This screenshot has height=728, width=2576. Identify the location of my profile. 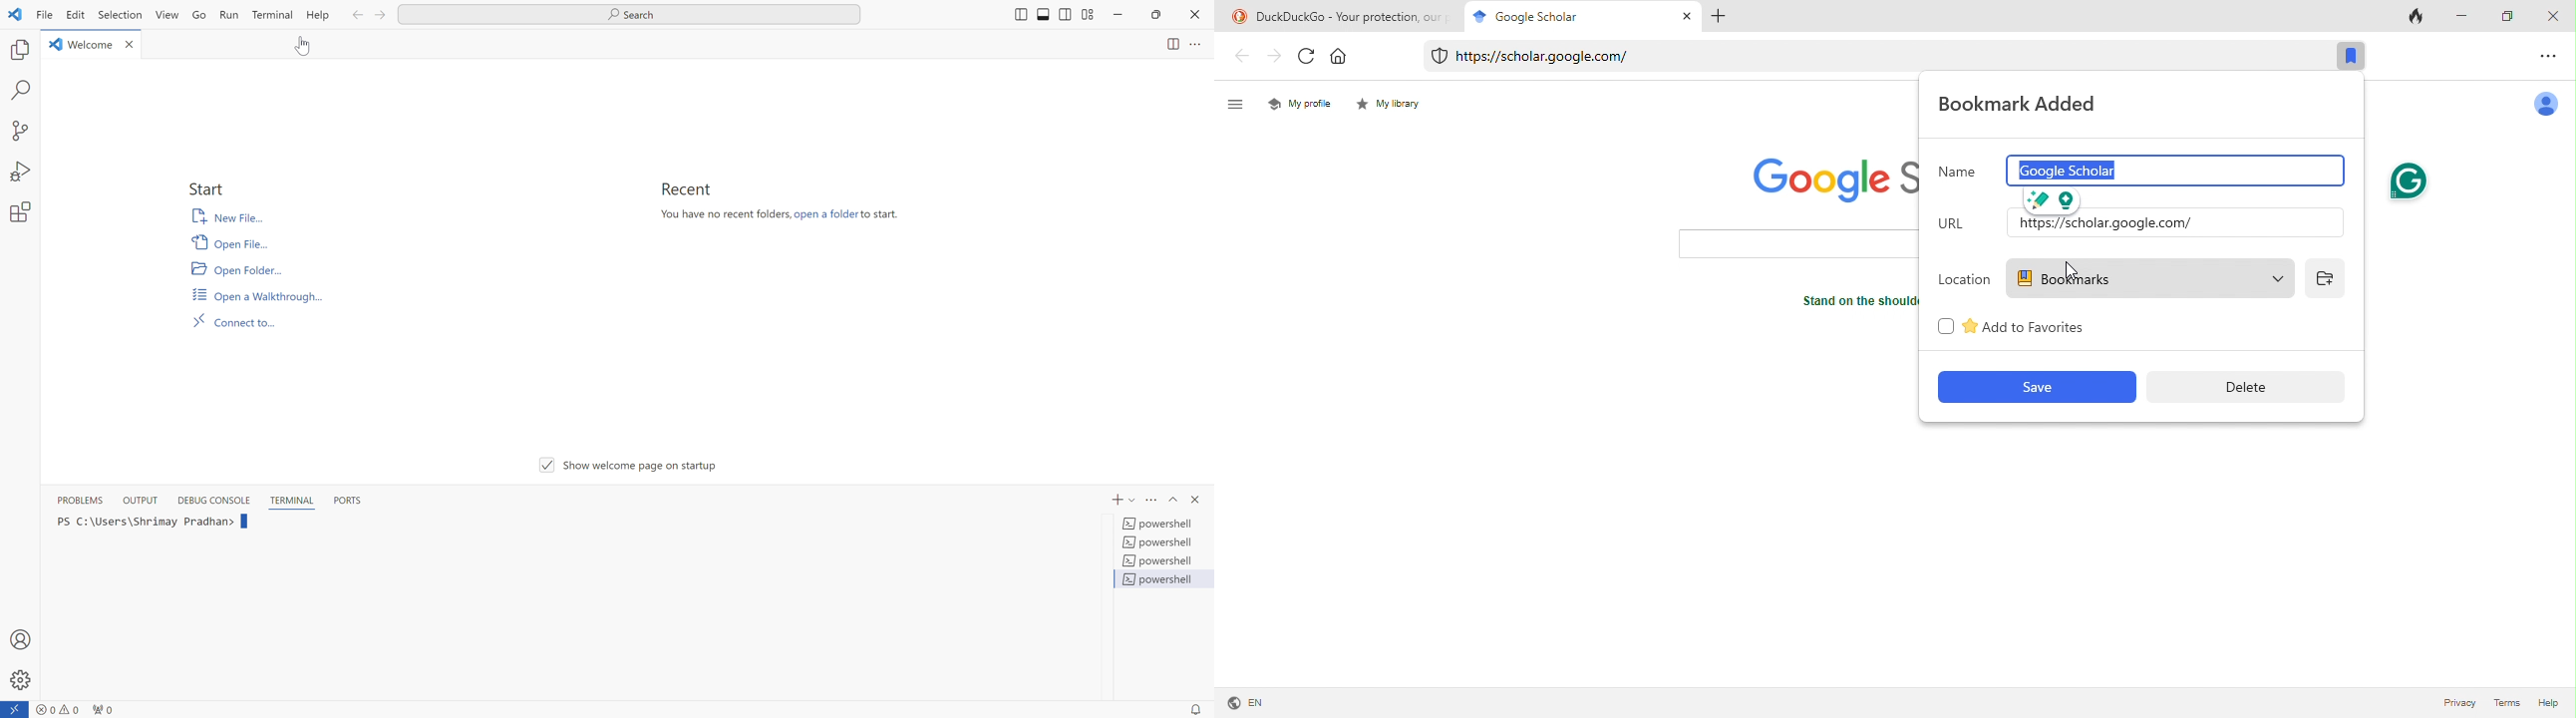
(1300, 103).